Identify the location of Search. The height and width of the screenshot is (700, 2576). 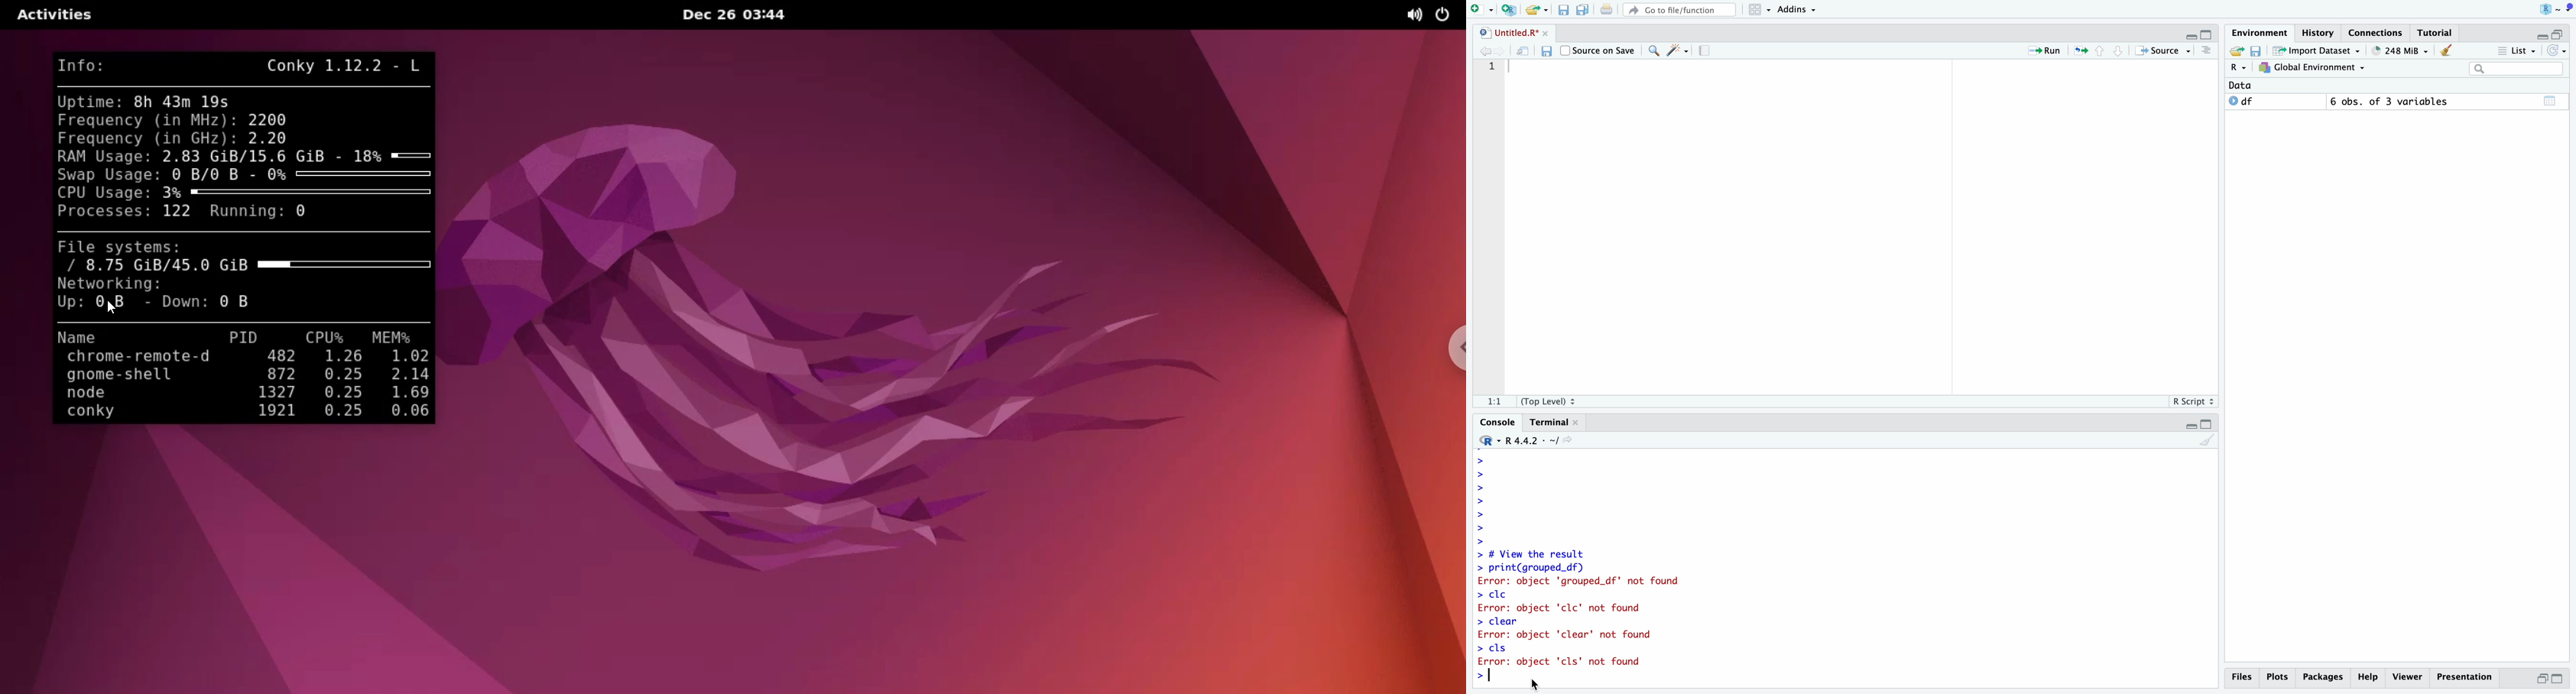
(2518, 69).